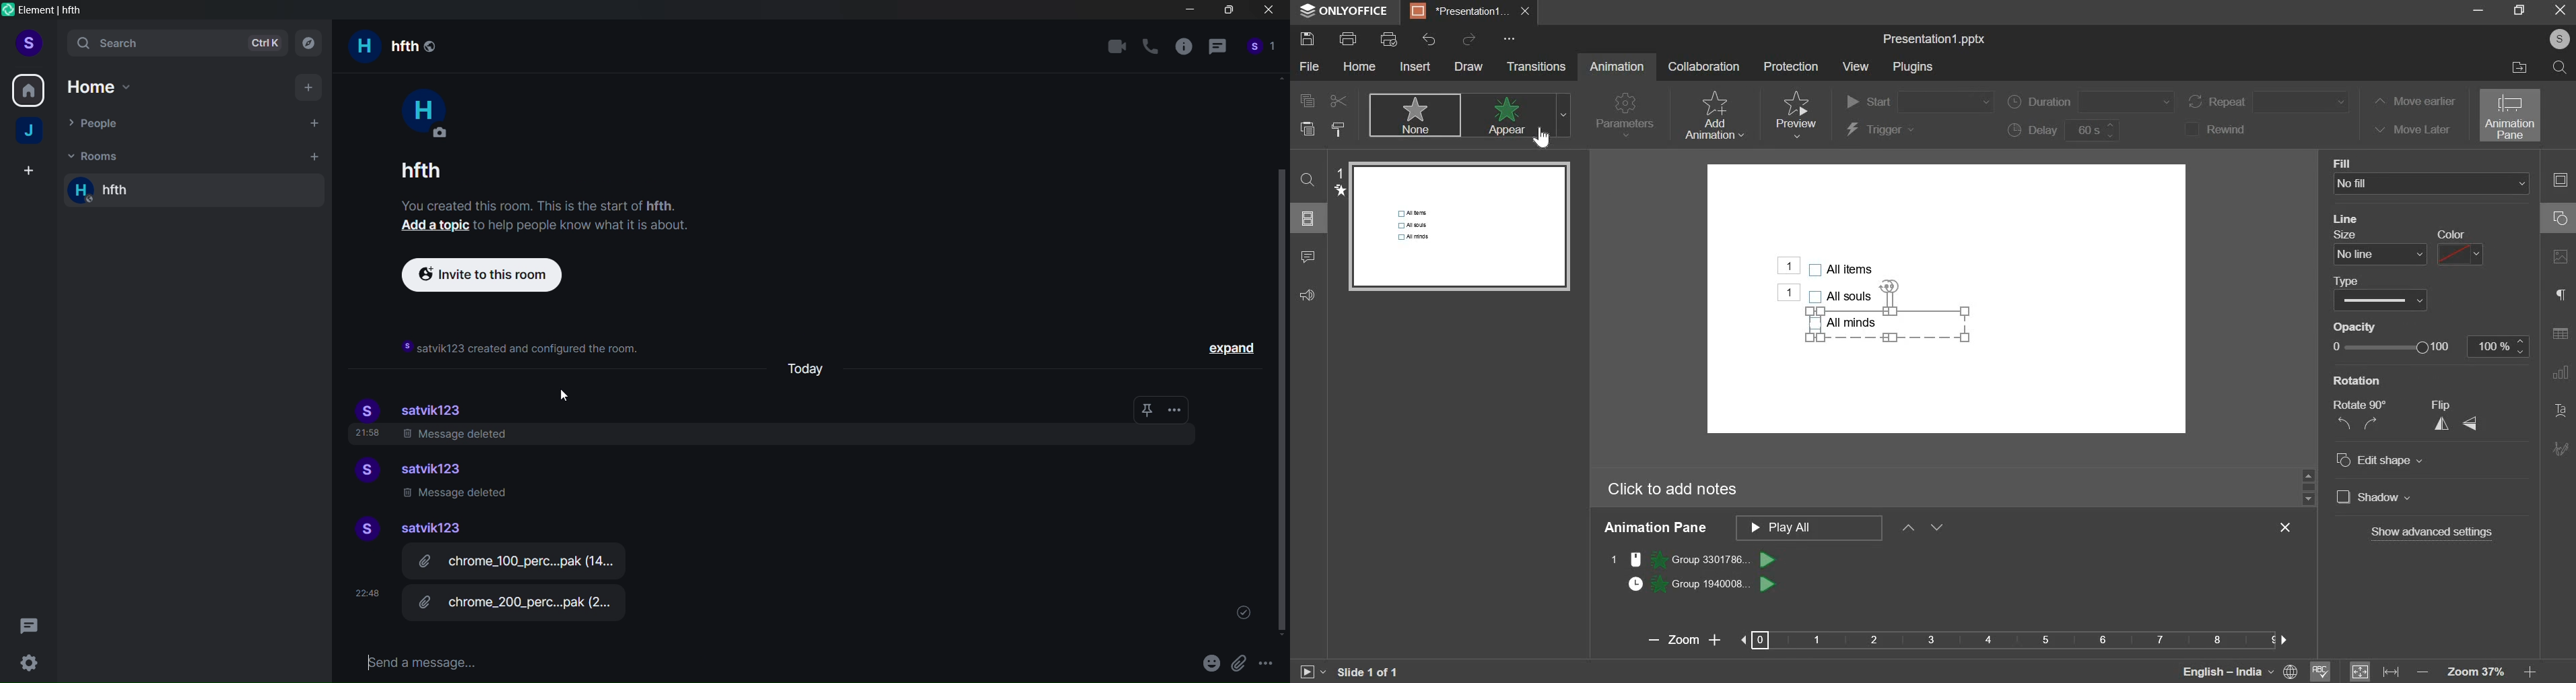 This screenshot has width=2576, height=700. I want to click on right side bar, so click(2560, 315).